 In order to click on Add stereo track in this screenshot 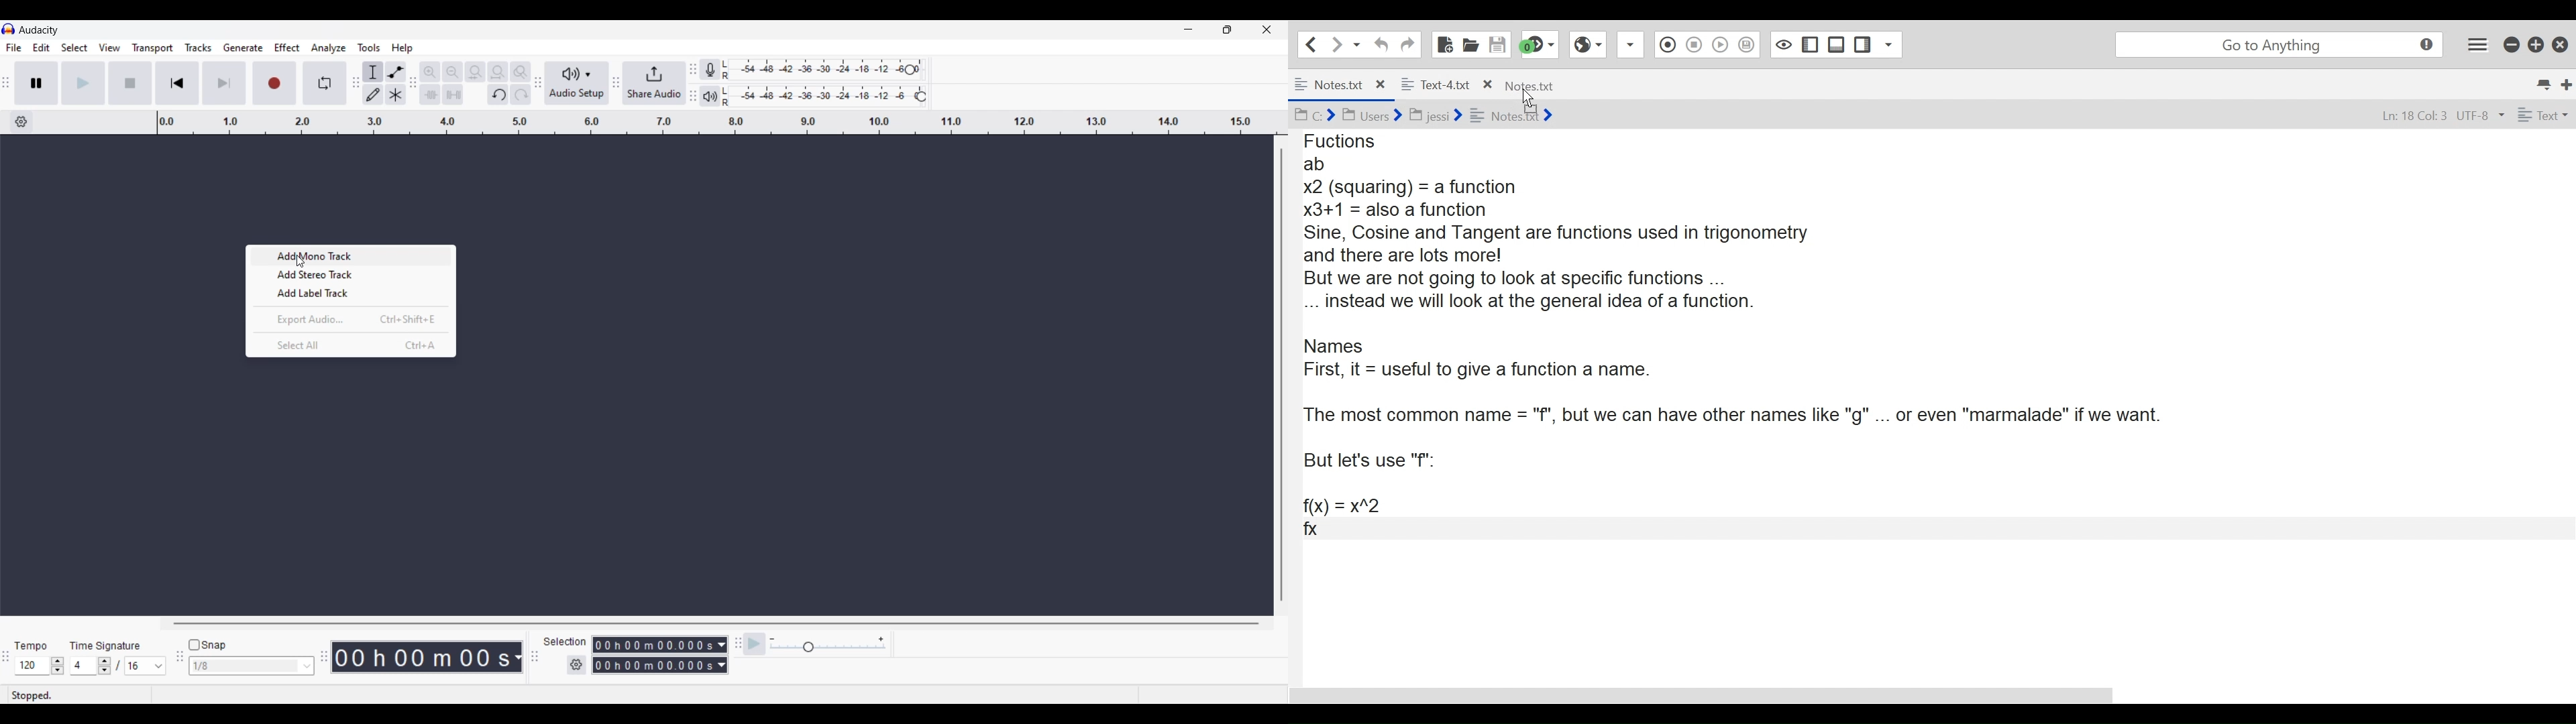, I will do `click(352, 274)`.